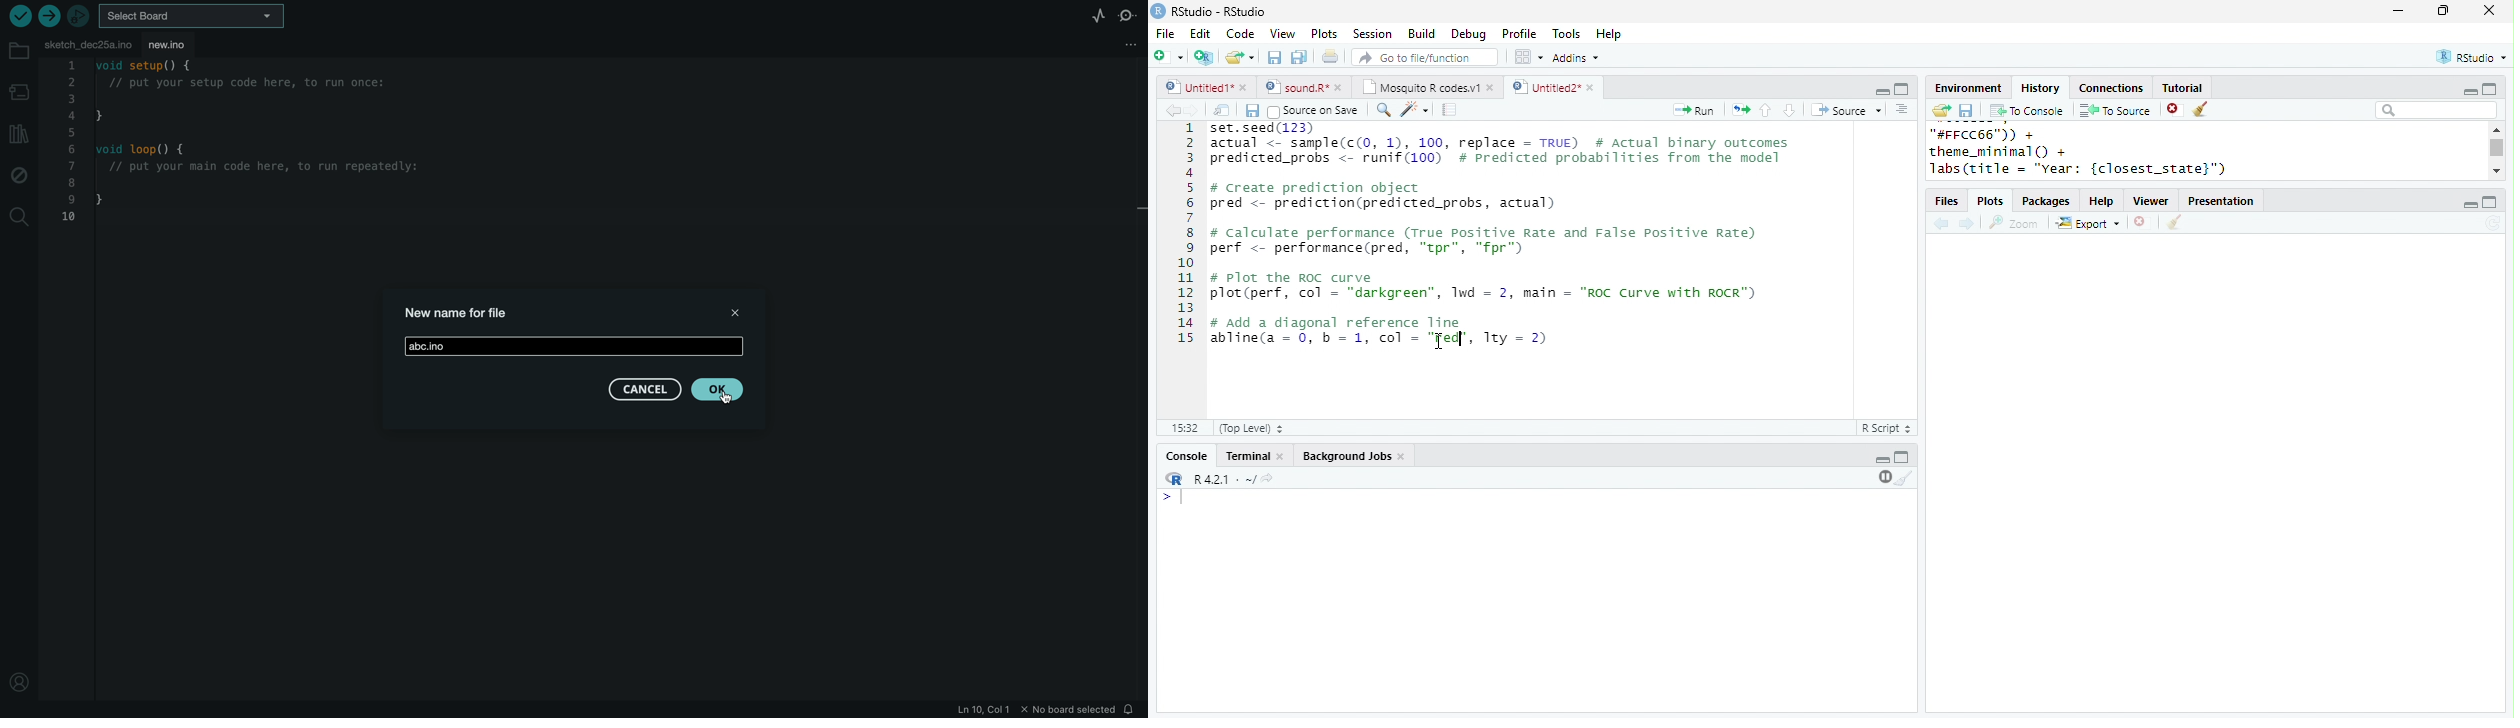  What do you see at coordinates (2174, 223) in the screenshot?
I see `clear` at bounding box center [2174, 223].